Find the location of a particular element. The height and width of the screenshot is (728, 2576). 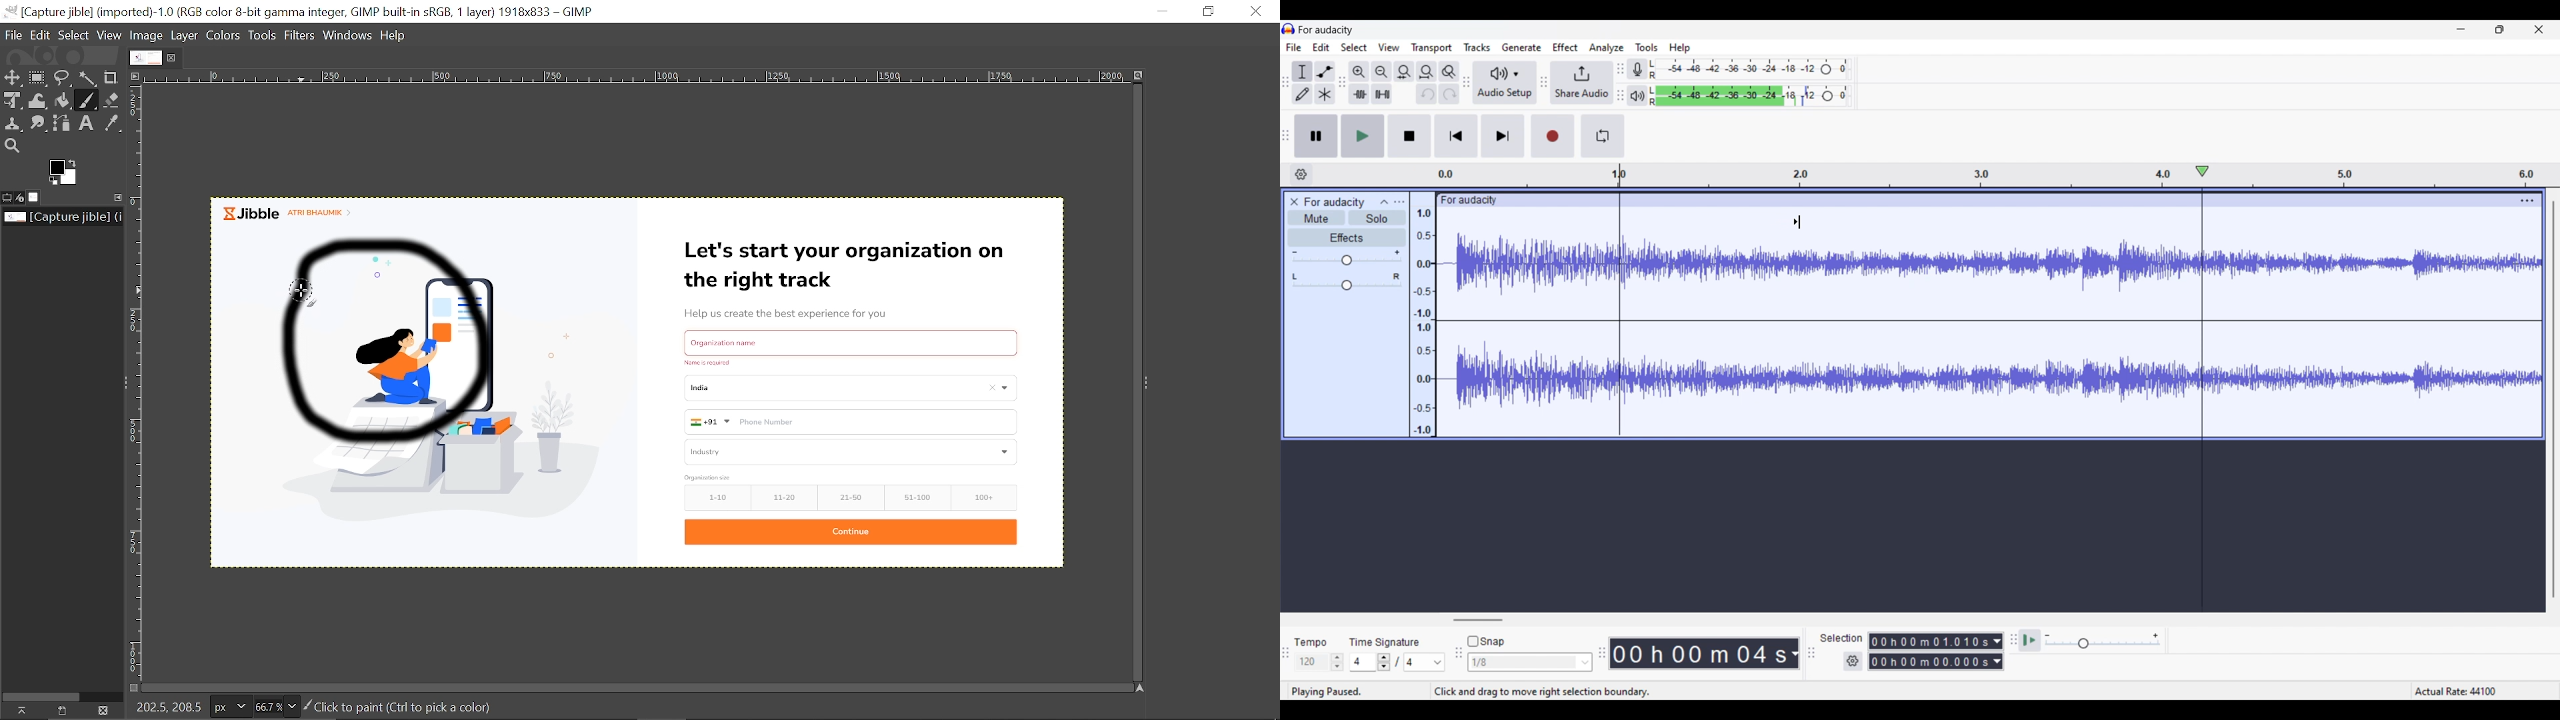

Effect menu is located at coordinates (1565, 47).